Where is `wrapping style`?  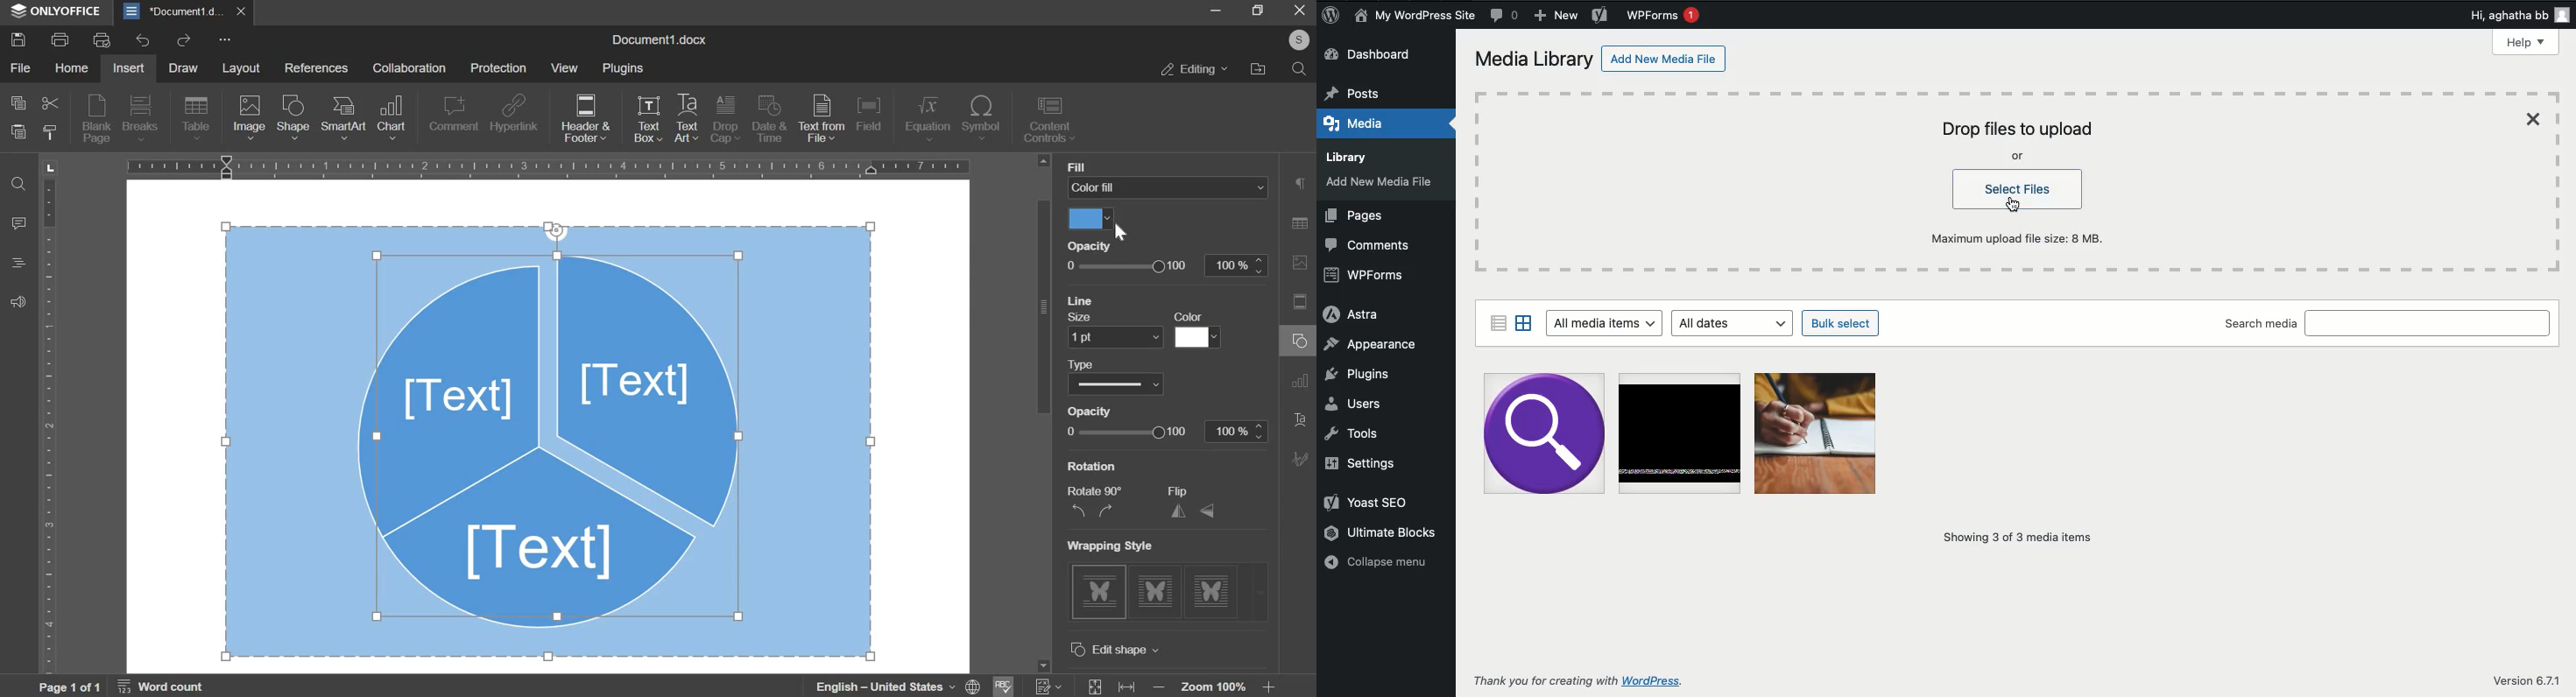
wrapping style is located at coordinates (1176, 593).